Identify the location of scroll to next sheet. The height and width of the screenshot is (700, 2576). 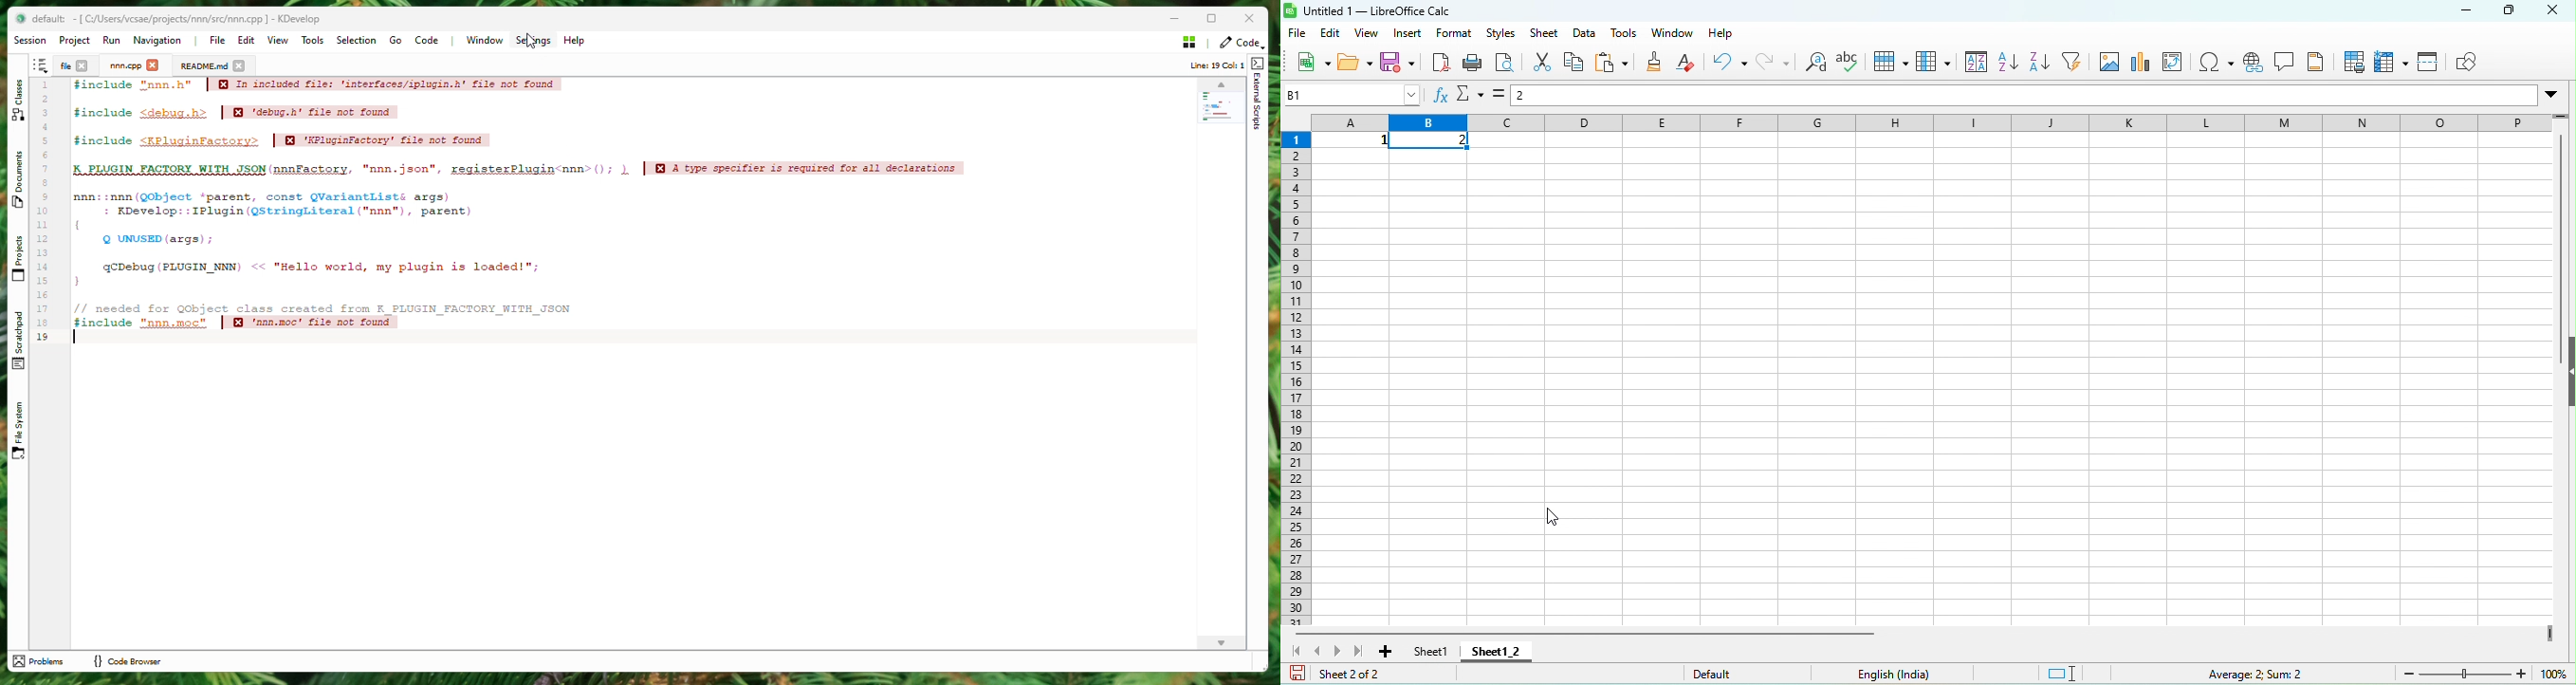
(1342, 654).